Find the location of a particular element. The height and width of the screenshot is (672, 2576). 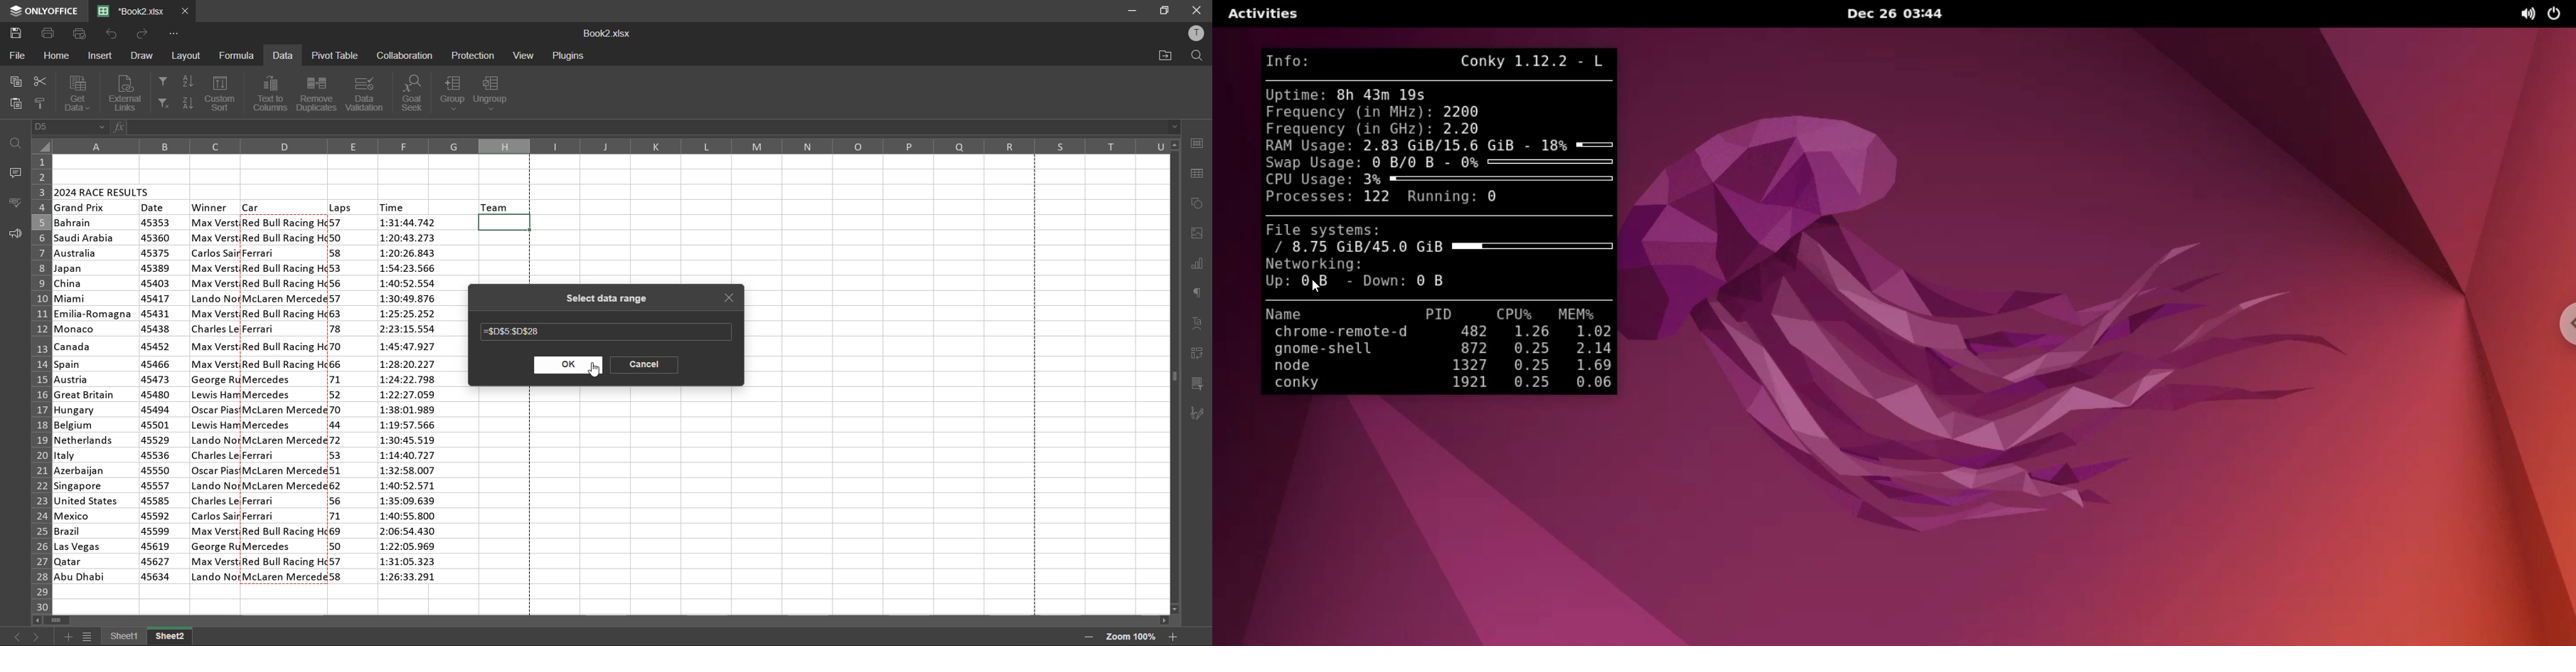

sort descending is located at coordinates (188, 101).